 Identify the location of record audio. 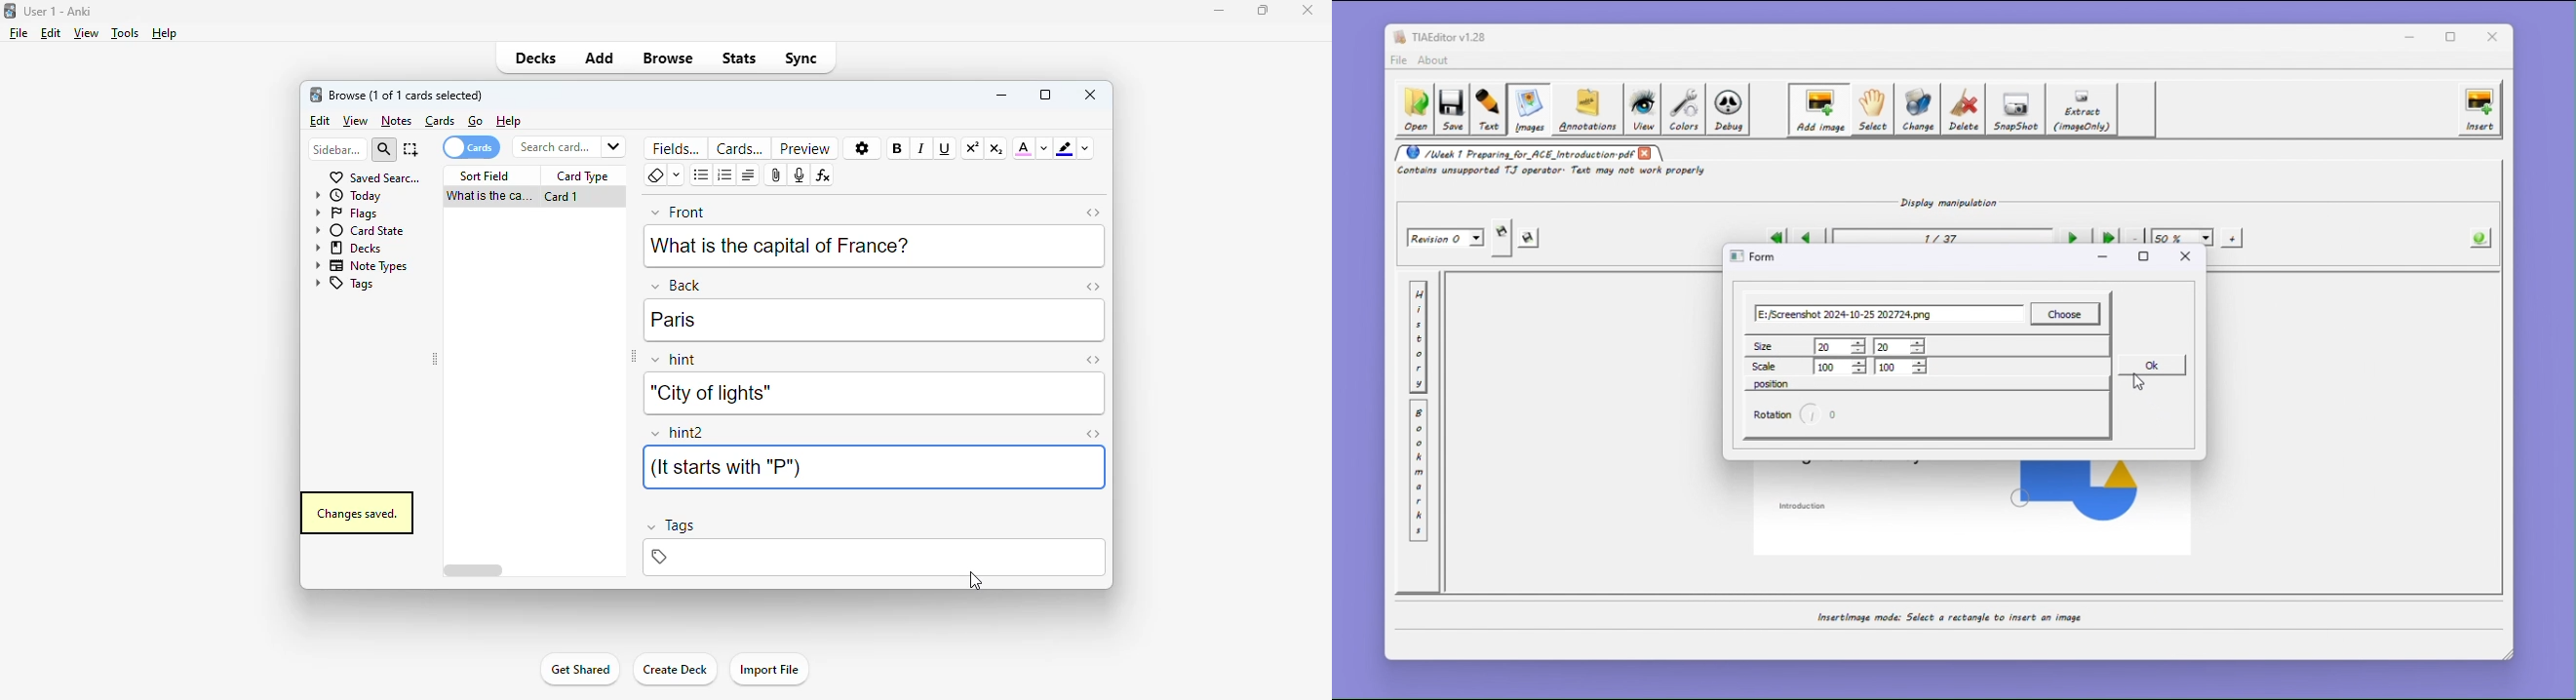
(799, 175).